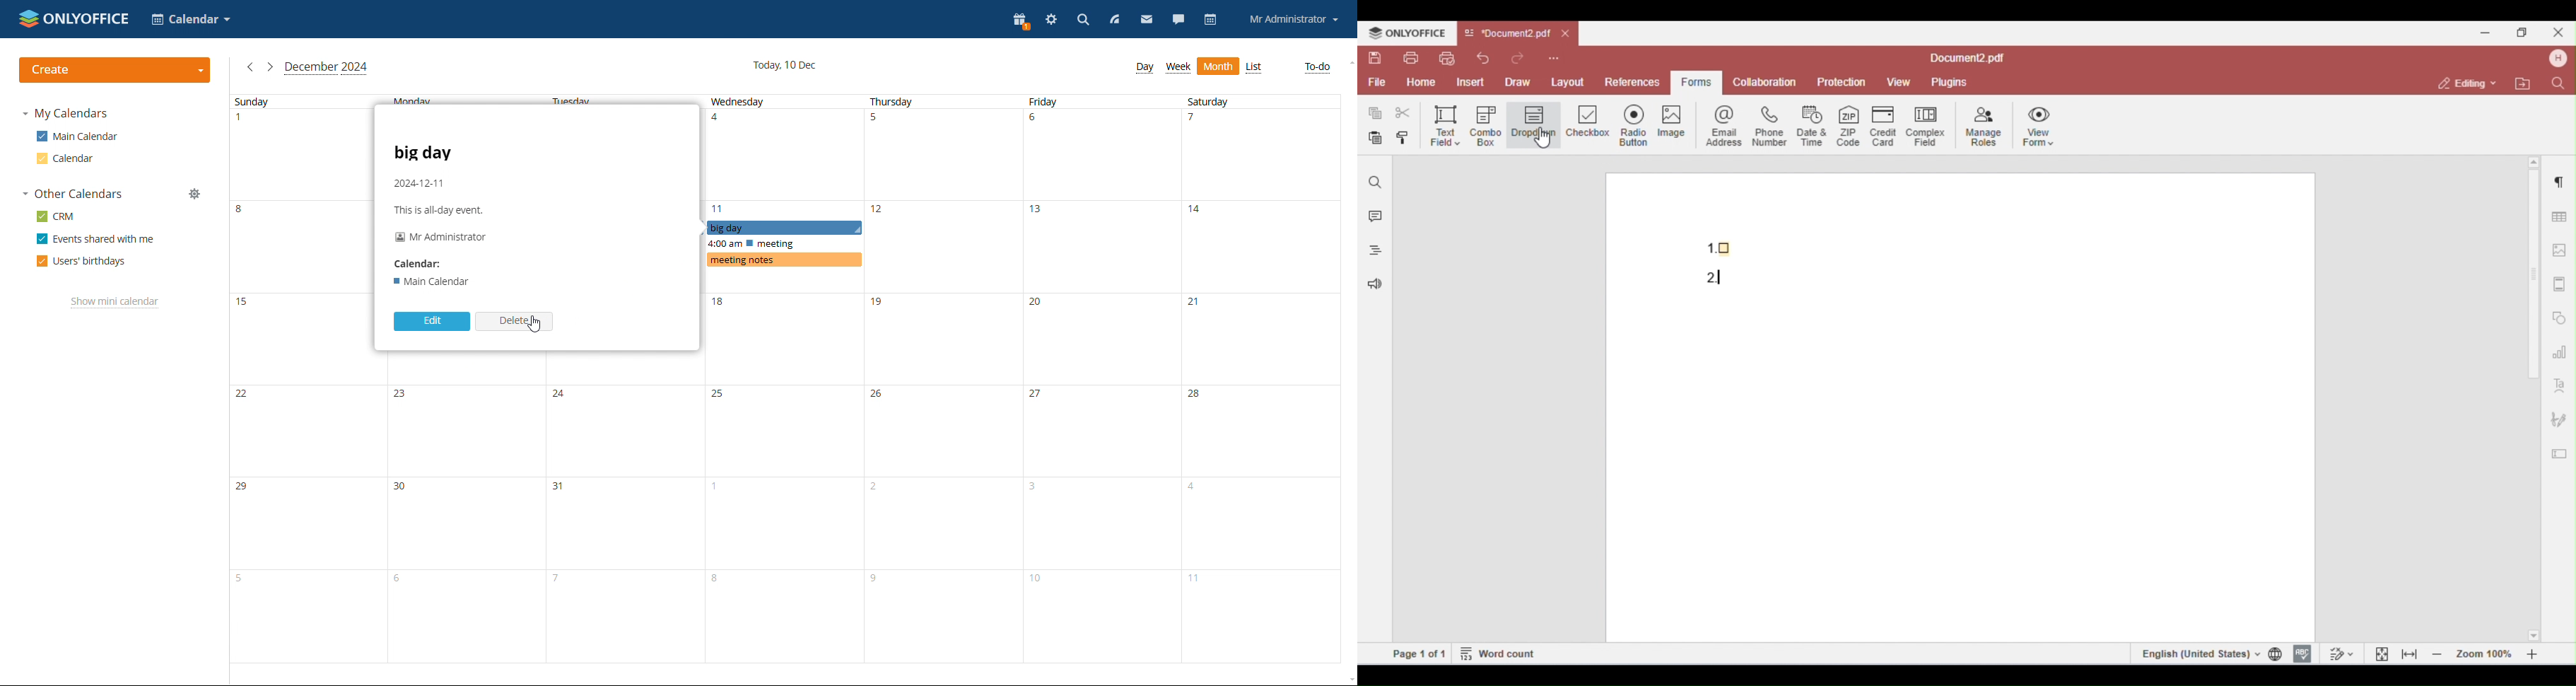  Describe the element at coordinates (1178, 19) in the screenshot. I see `talk` at that location.